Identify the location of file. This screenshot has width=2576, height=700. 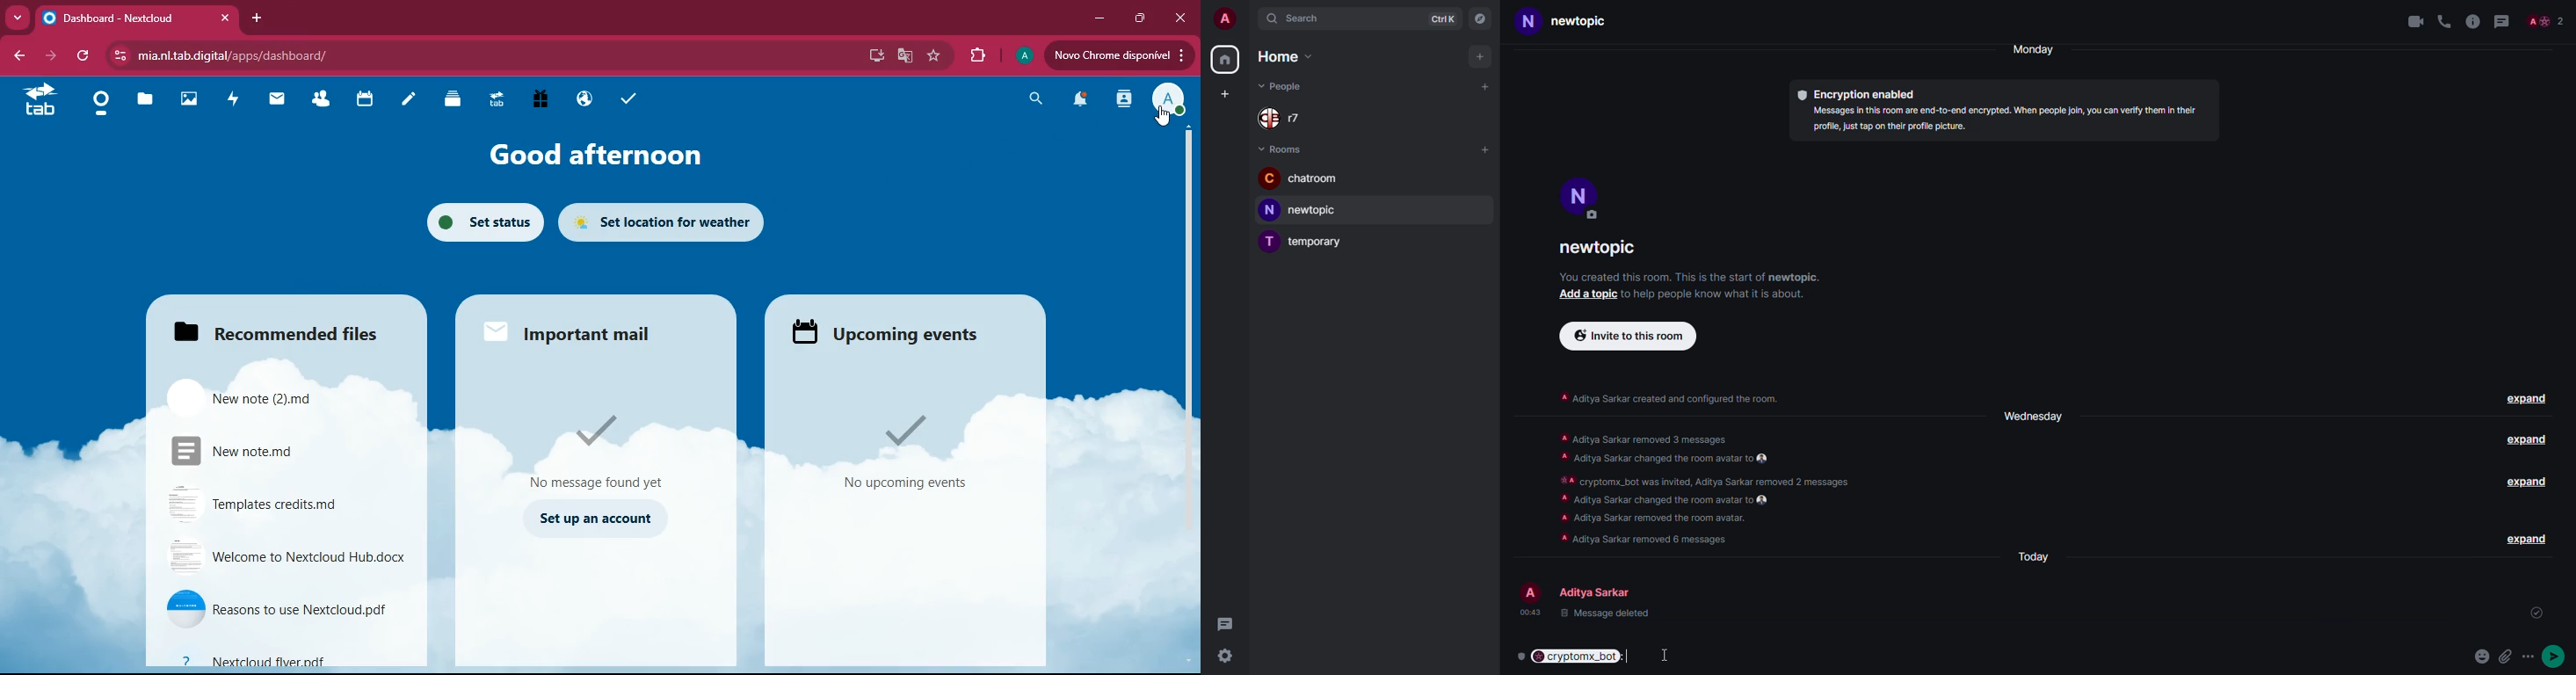
(253, 396).